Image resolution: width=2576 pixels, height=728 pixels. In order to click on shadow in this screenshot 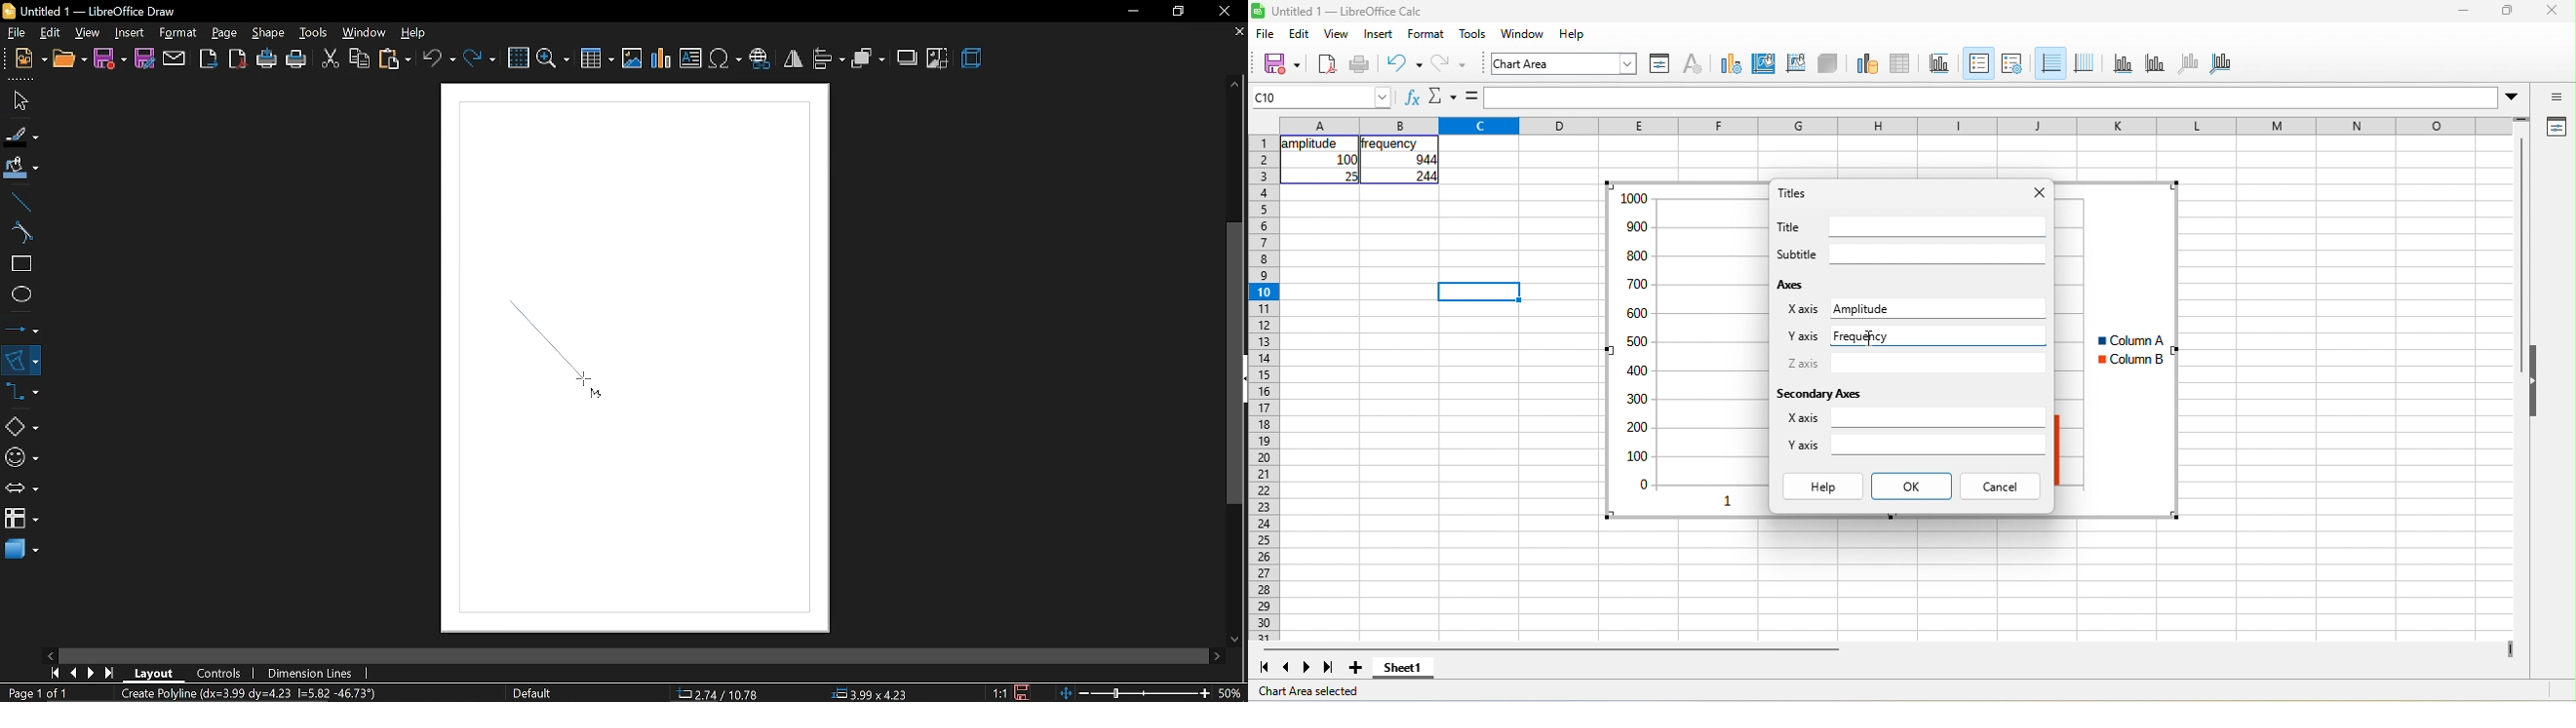, I will do `click(909, 57)`.